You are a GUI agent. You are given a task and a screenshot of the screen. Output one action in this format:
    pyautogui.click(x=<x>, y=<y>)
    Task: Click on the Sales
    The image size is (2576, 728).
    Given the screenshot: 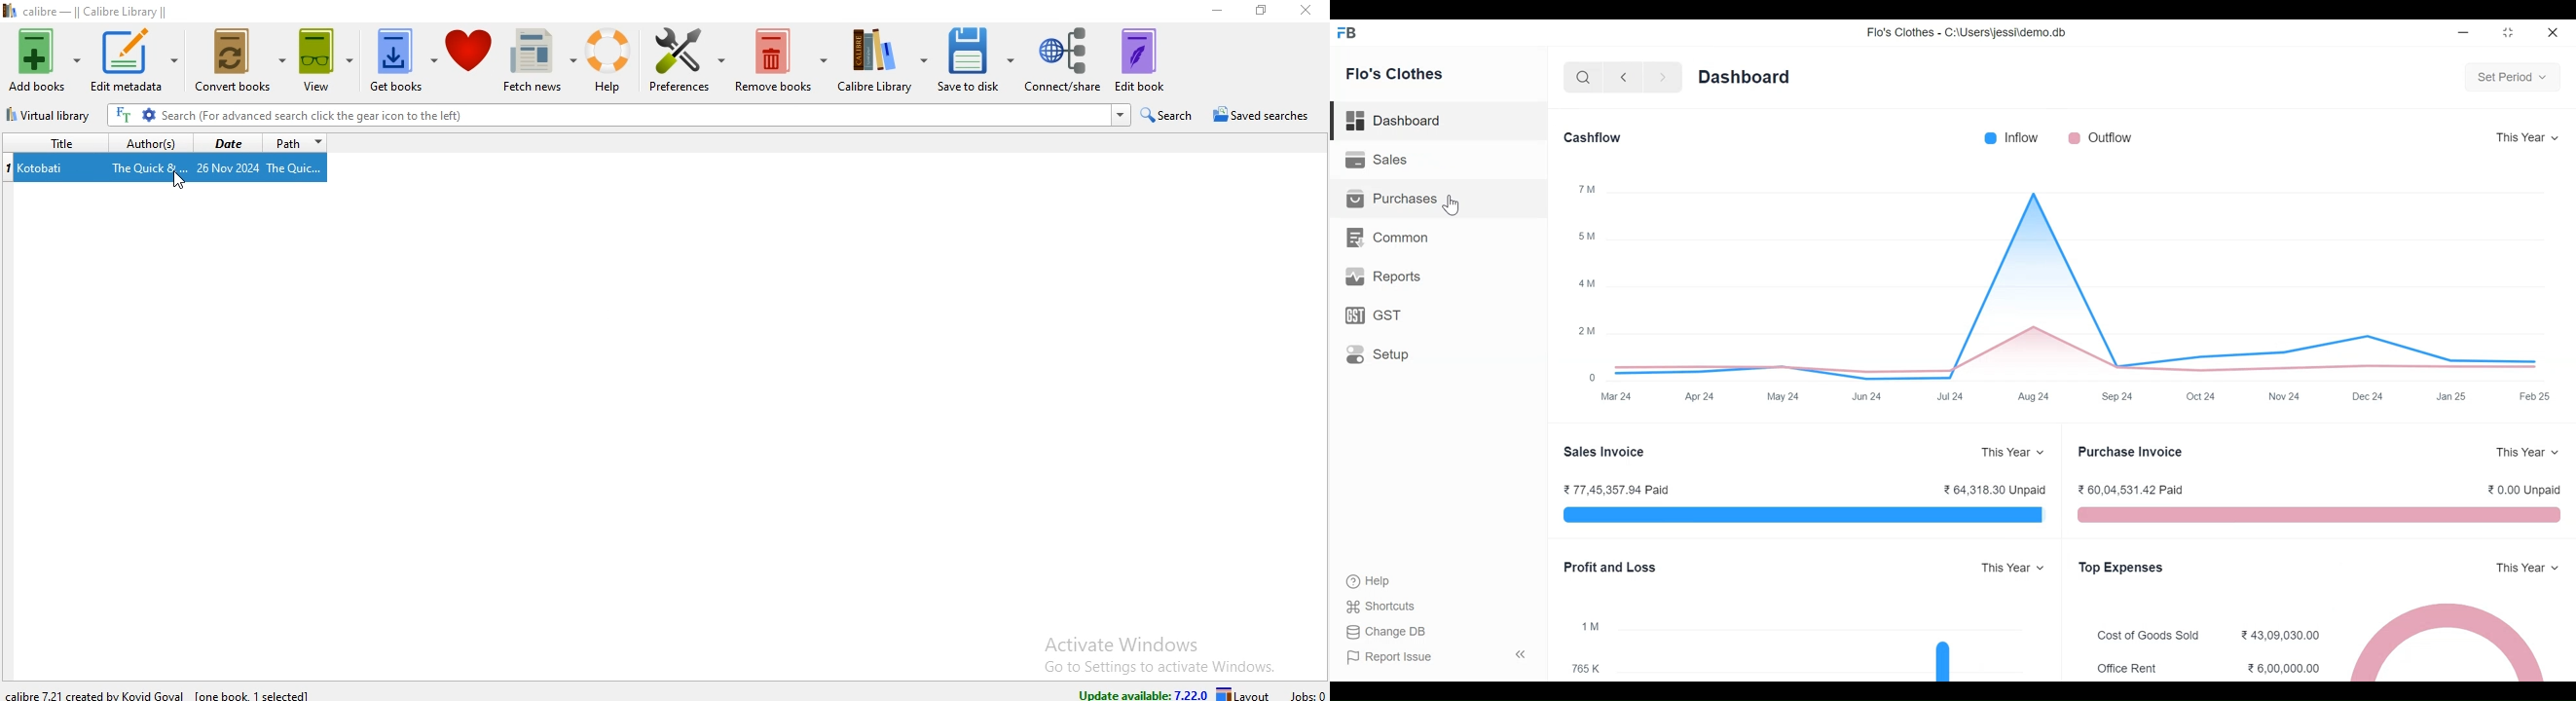 What is the action you would take?
    pyautogui.click(x=1382, y=161)
    